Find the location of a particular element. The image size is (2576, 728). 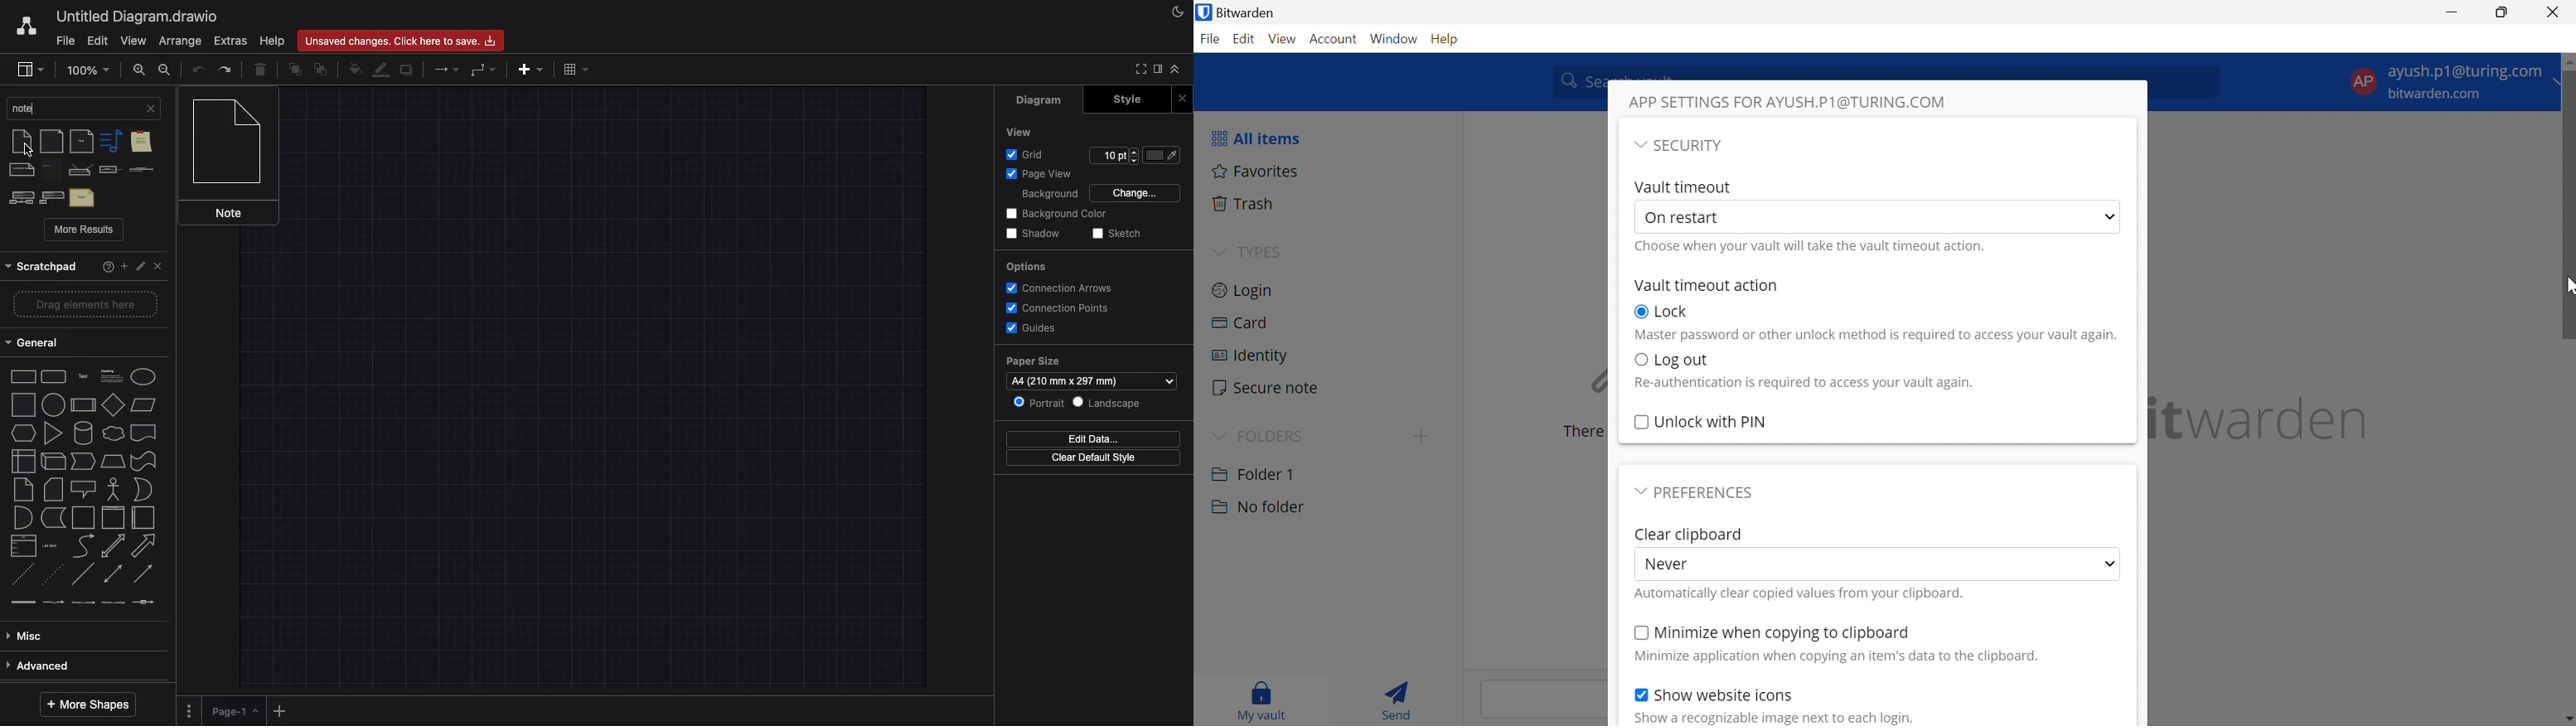

Style is located at coordinates (1131, 99).